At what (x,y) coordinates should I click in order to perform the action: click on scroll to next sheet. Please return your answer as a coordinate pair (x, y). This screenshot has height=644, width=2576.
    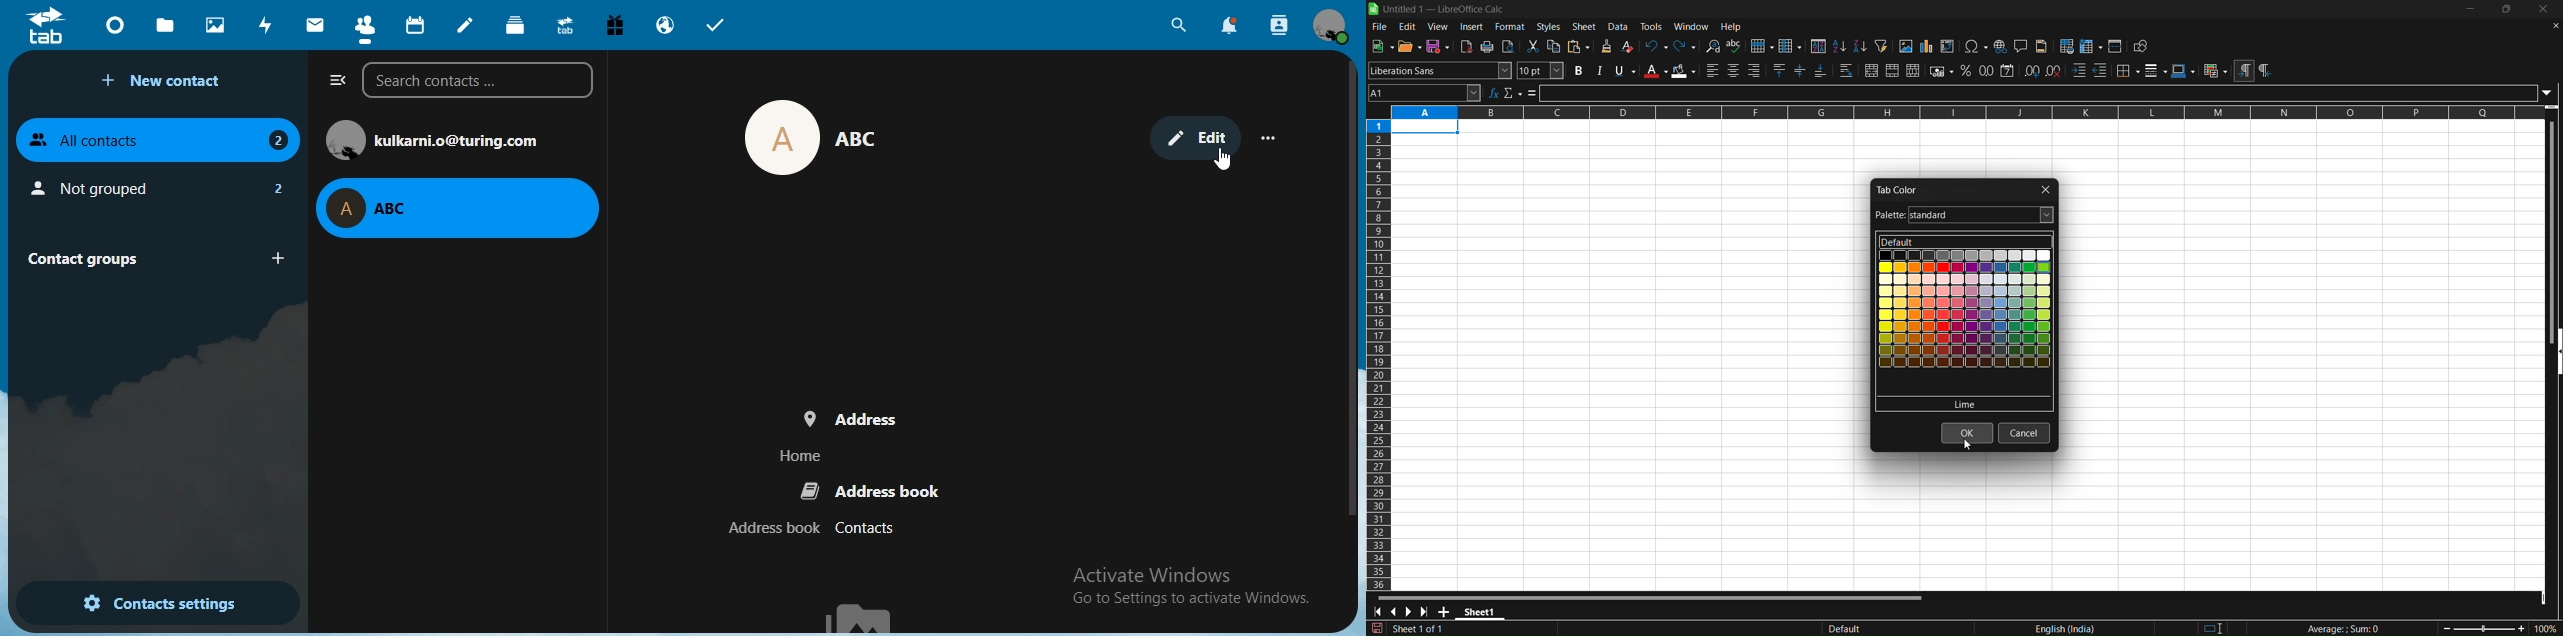
    Looking at the image, I should click on (1409, 612).